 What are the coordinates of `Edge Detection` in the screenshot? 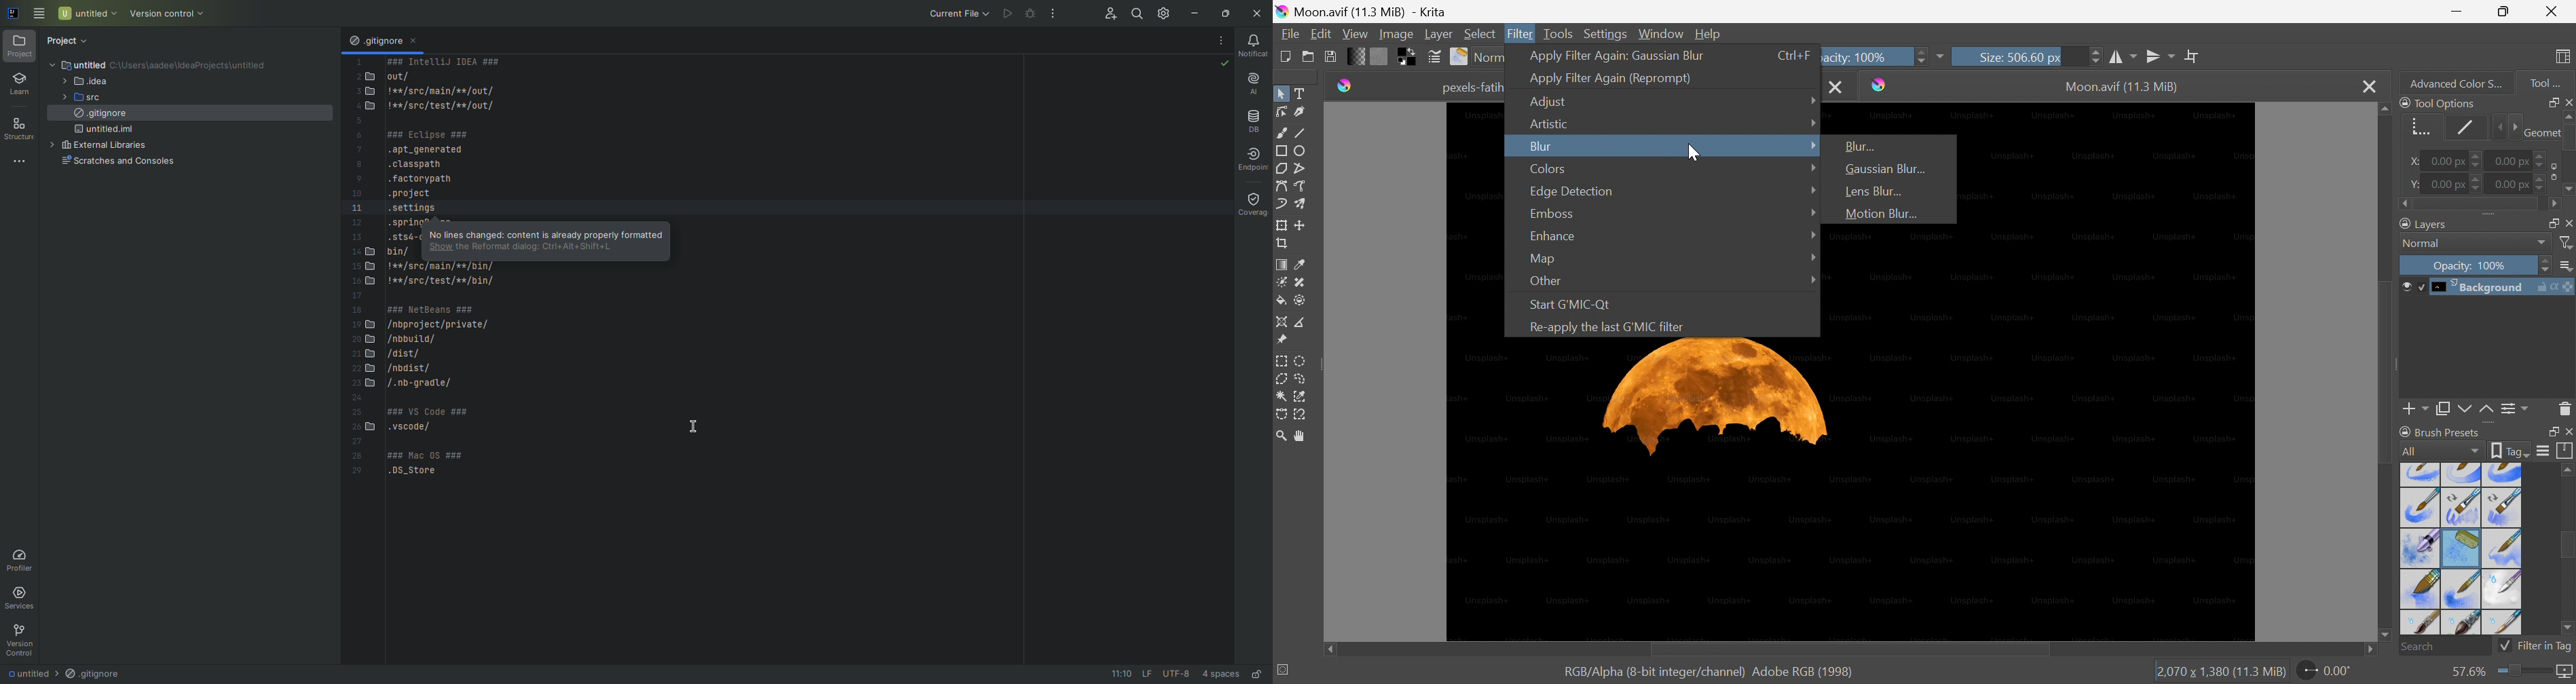 It's located at (1573, 191).